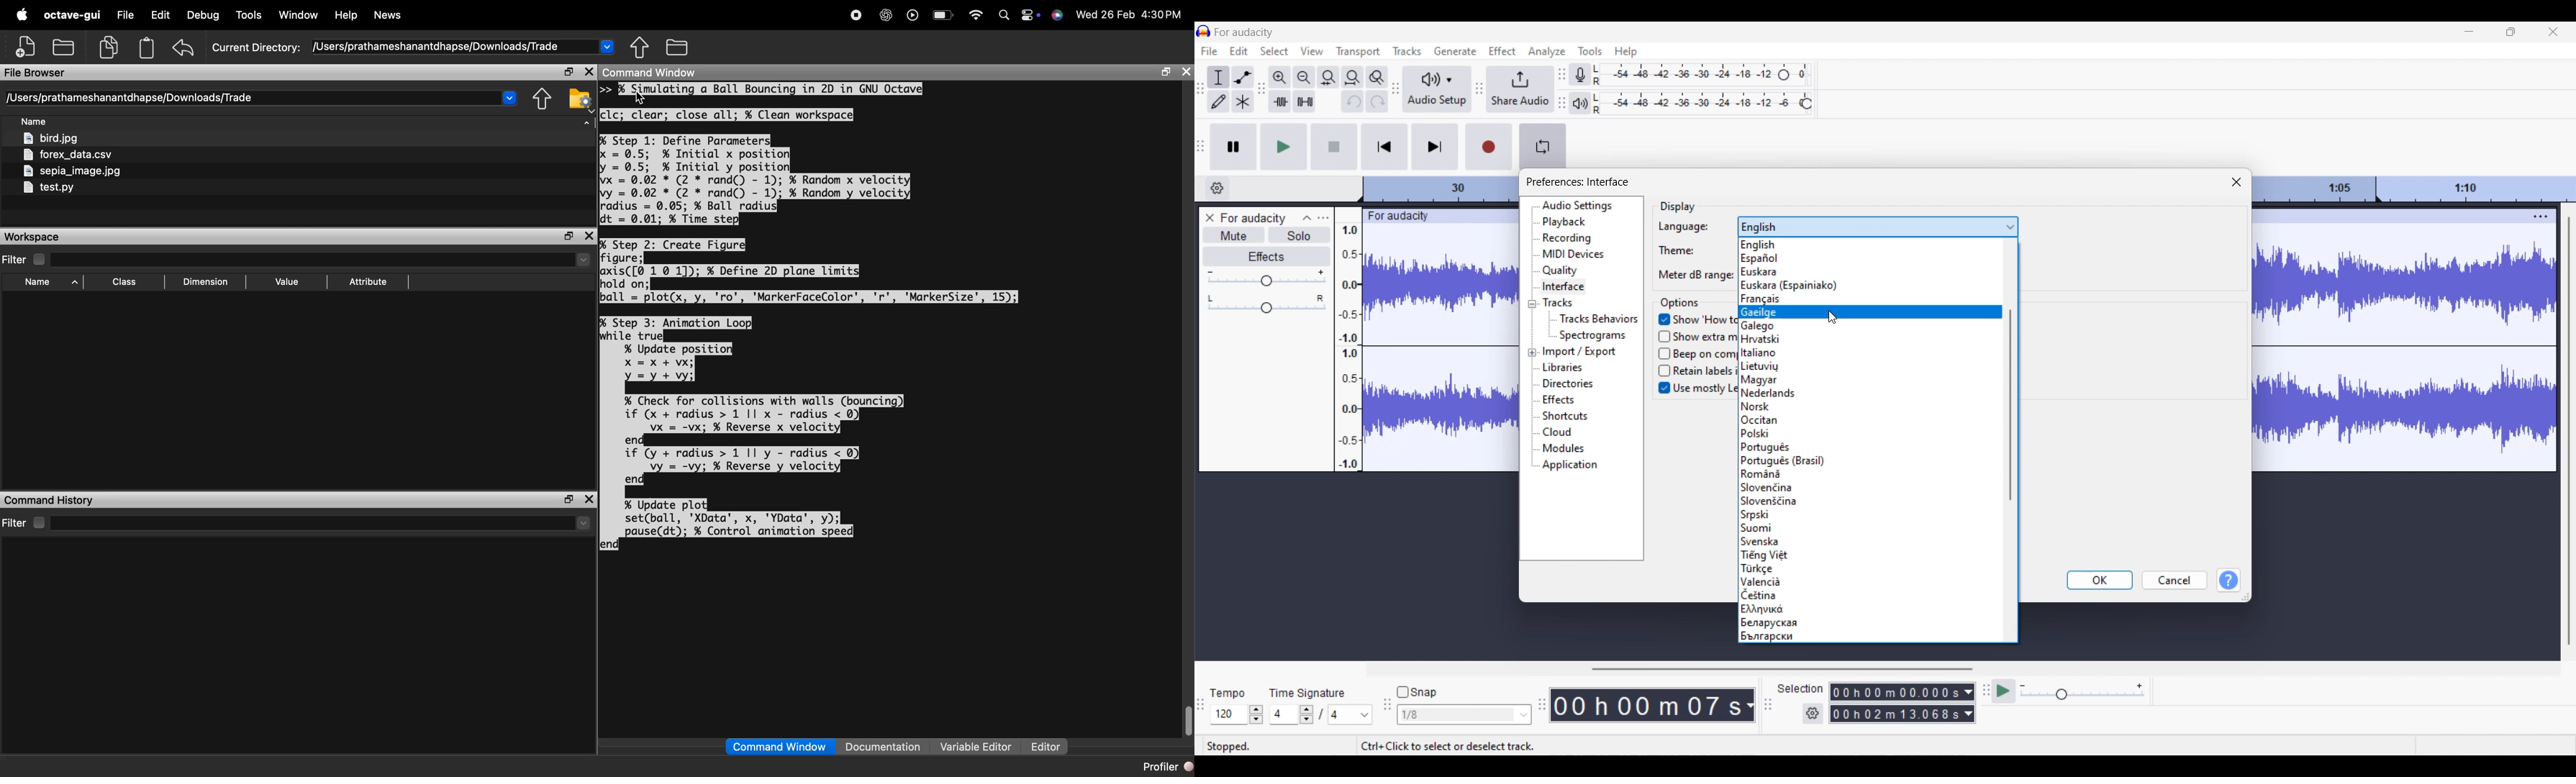  Describe the element at coordinates (1679, 206) in the screenshot. I see `display` at that location.